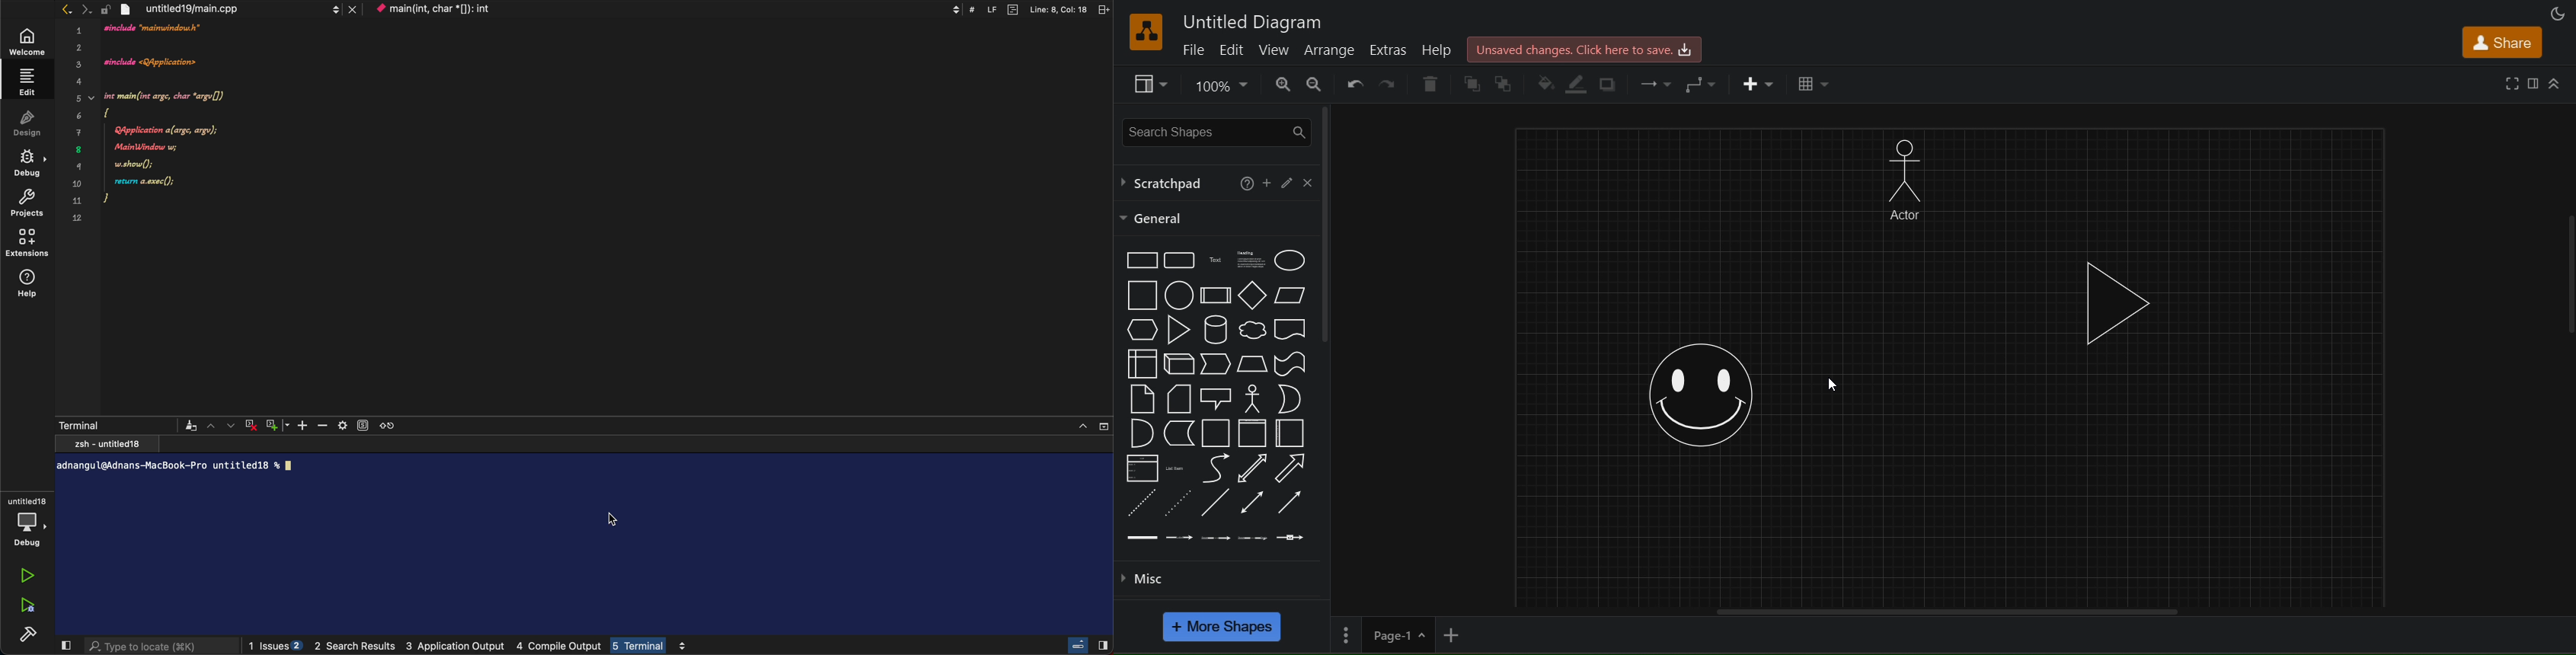 This screenshot has height=672, width=2576. I want to click on appearance, so click(2556, 14).